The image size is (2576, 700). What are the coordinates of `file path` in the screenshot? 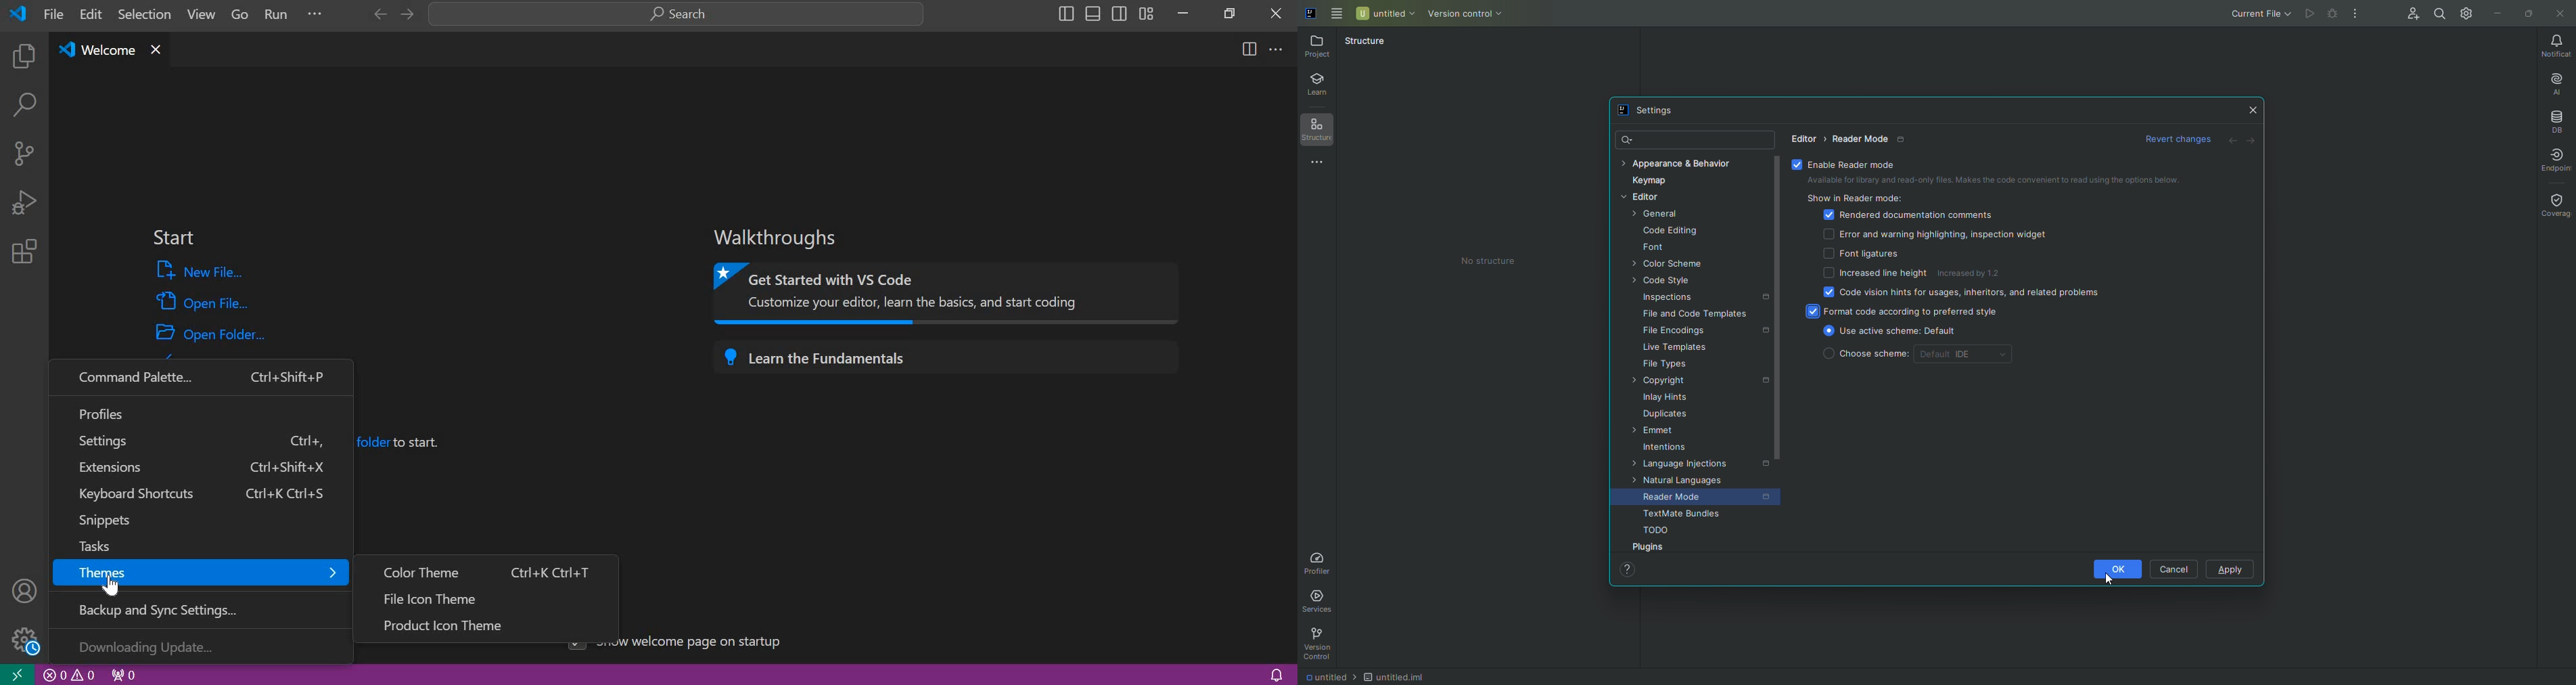 It's located at (1365, 677).